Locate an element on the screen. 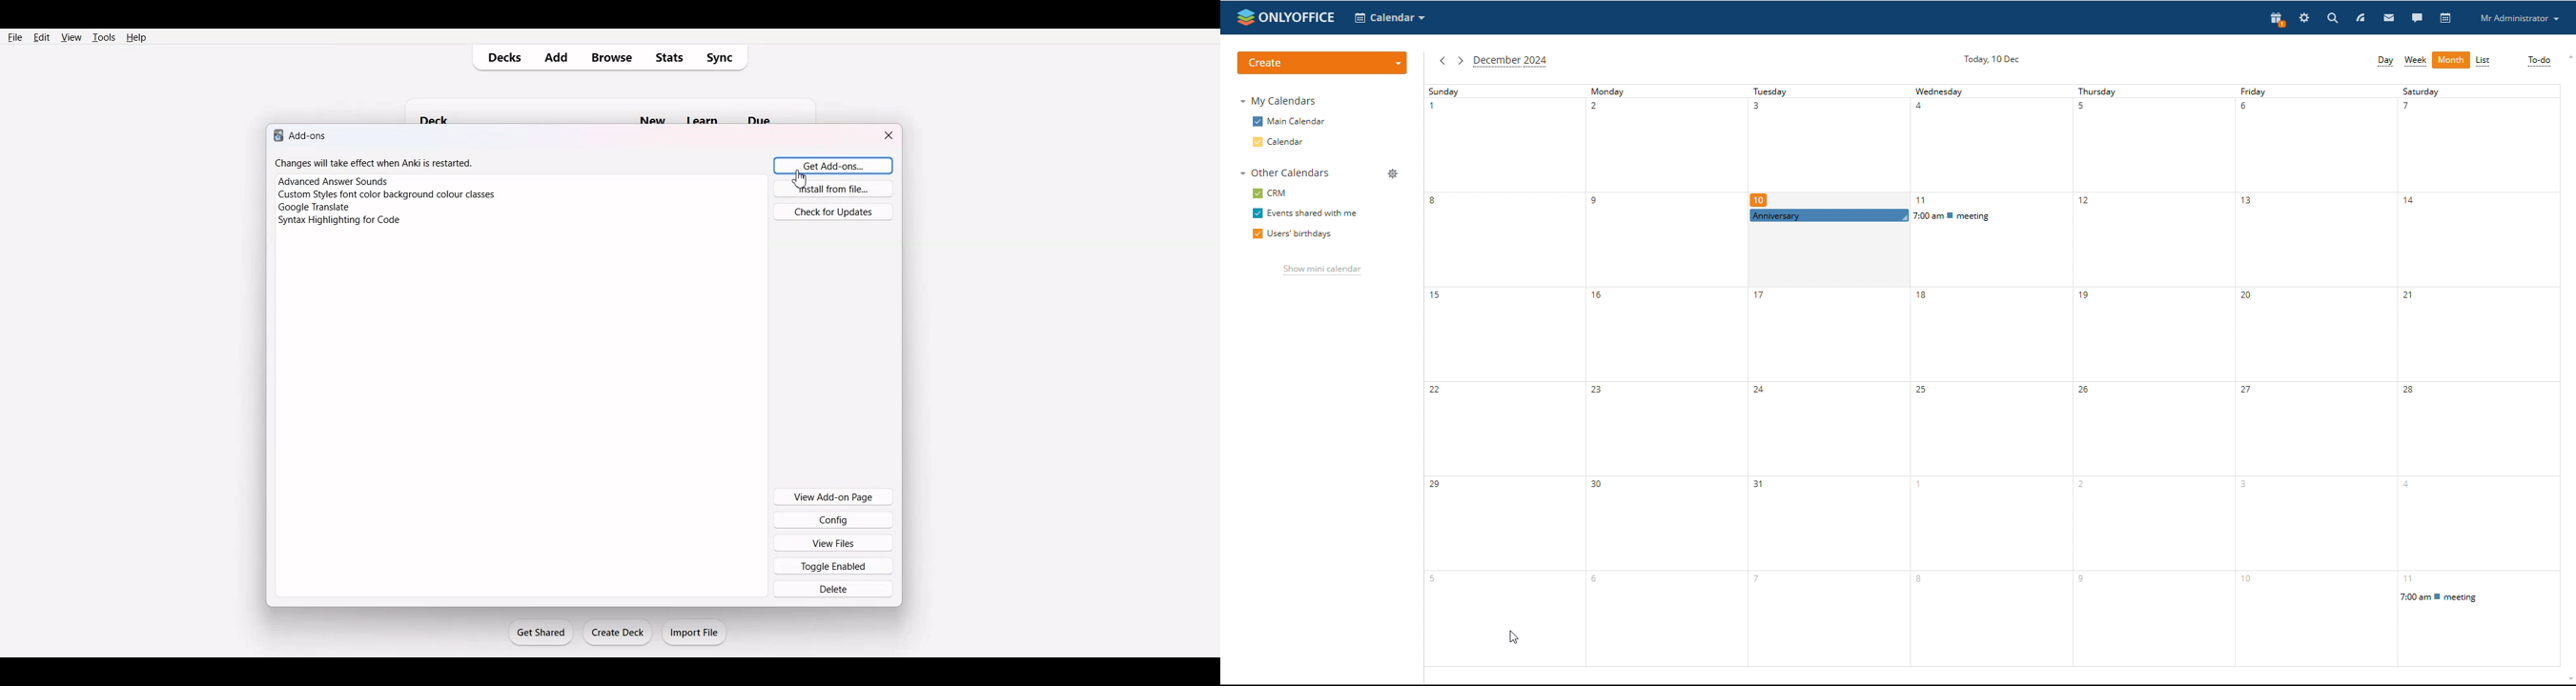 Image resolution: width=2576 pixels, height=700 pixels. Install from file is located at coordinates (832, 189).